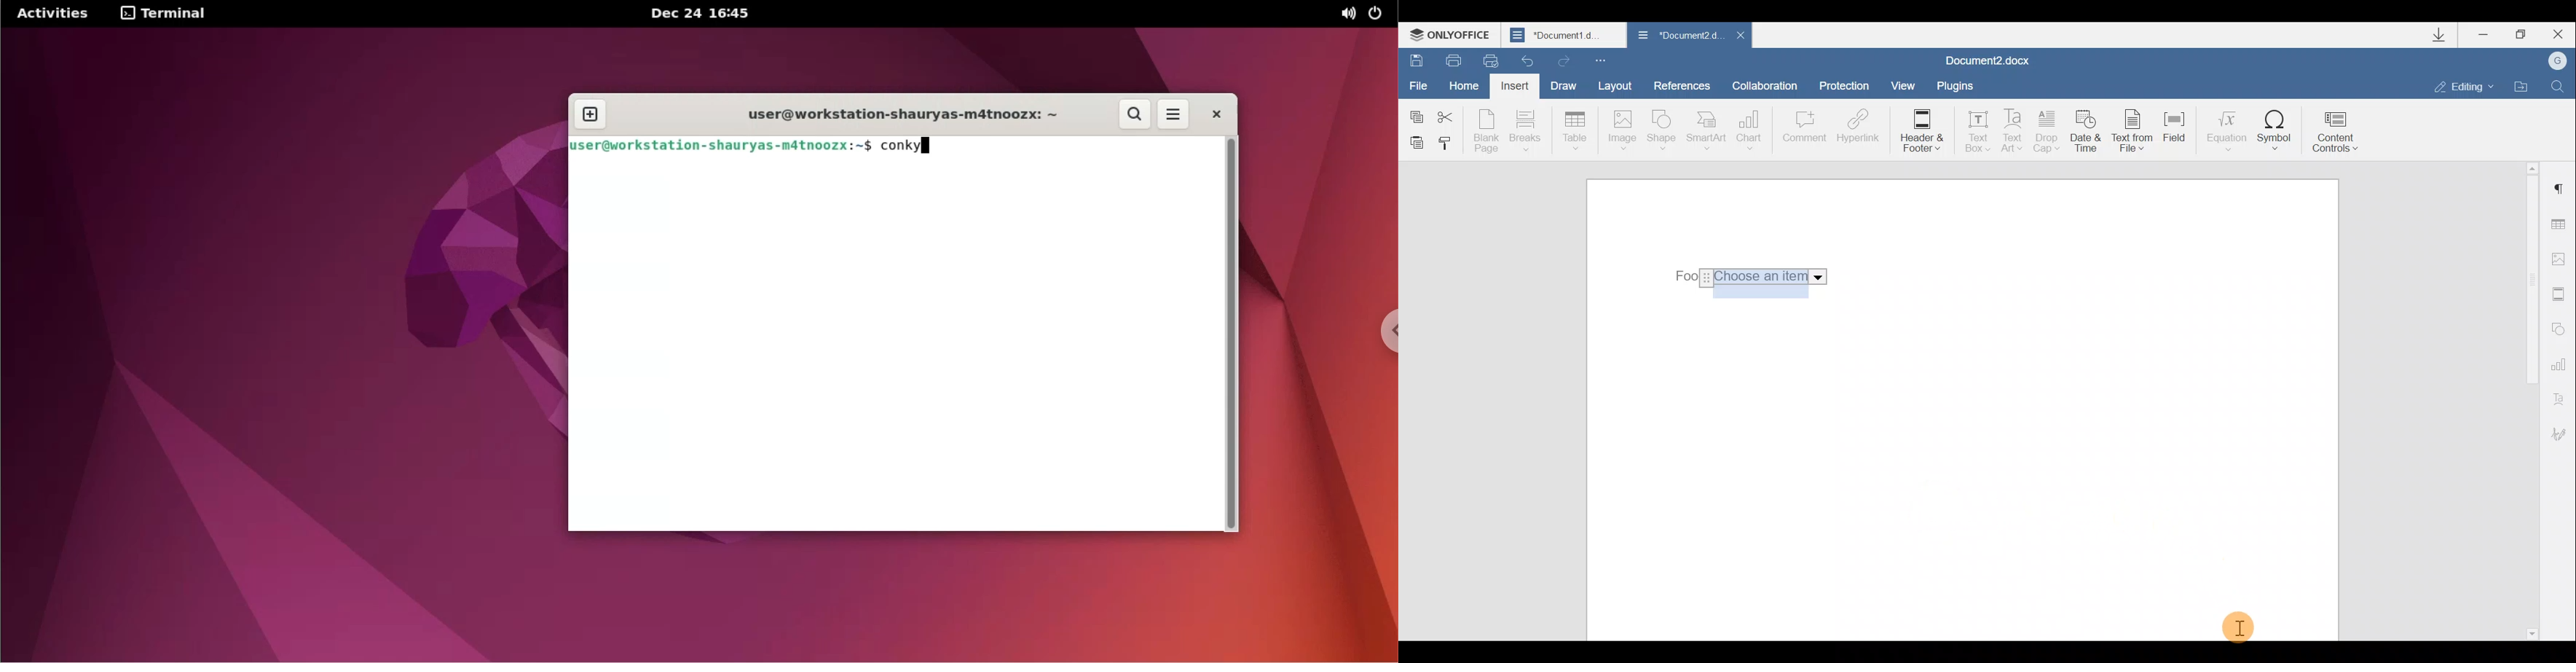  Describe the element at coordinates (2180, 134) in the screenshot. I see `Field` at that location.